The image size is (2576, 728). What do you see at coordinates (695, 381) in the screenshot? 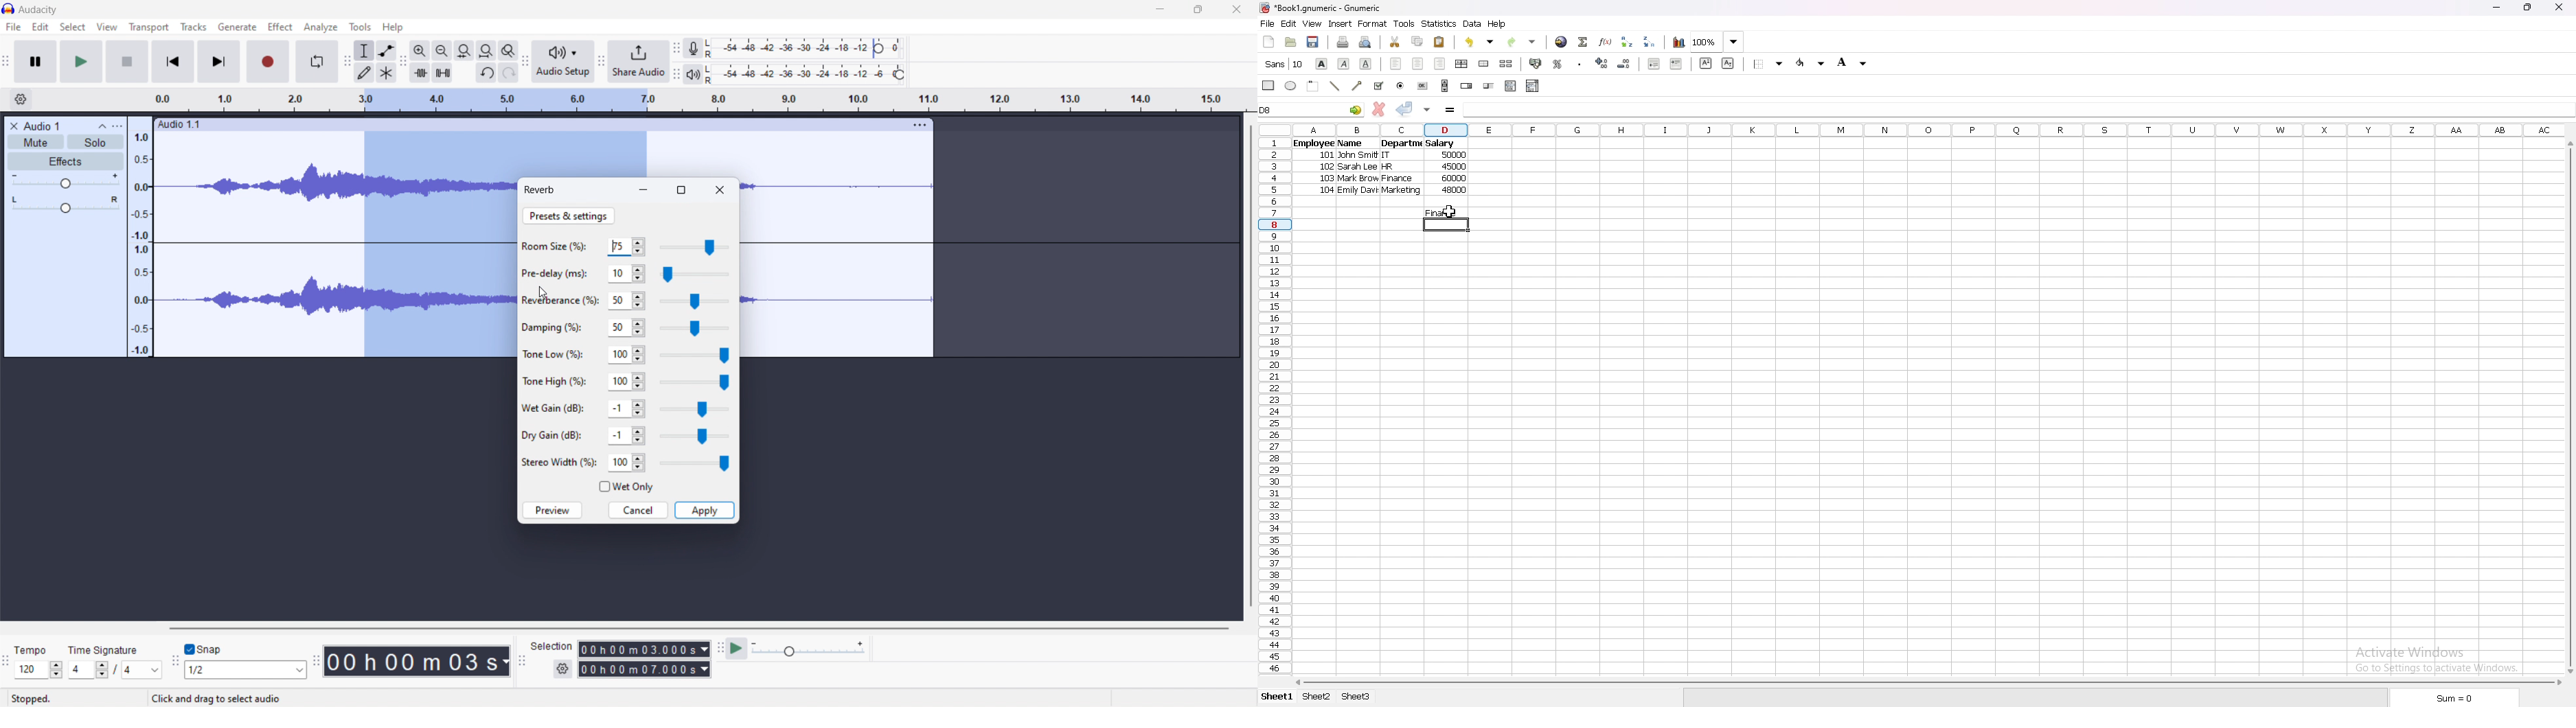
I see `tone high slider` at bounding box center [695, 381].